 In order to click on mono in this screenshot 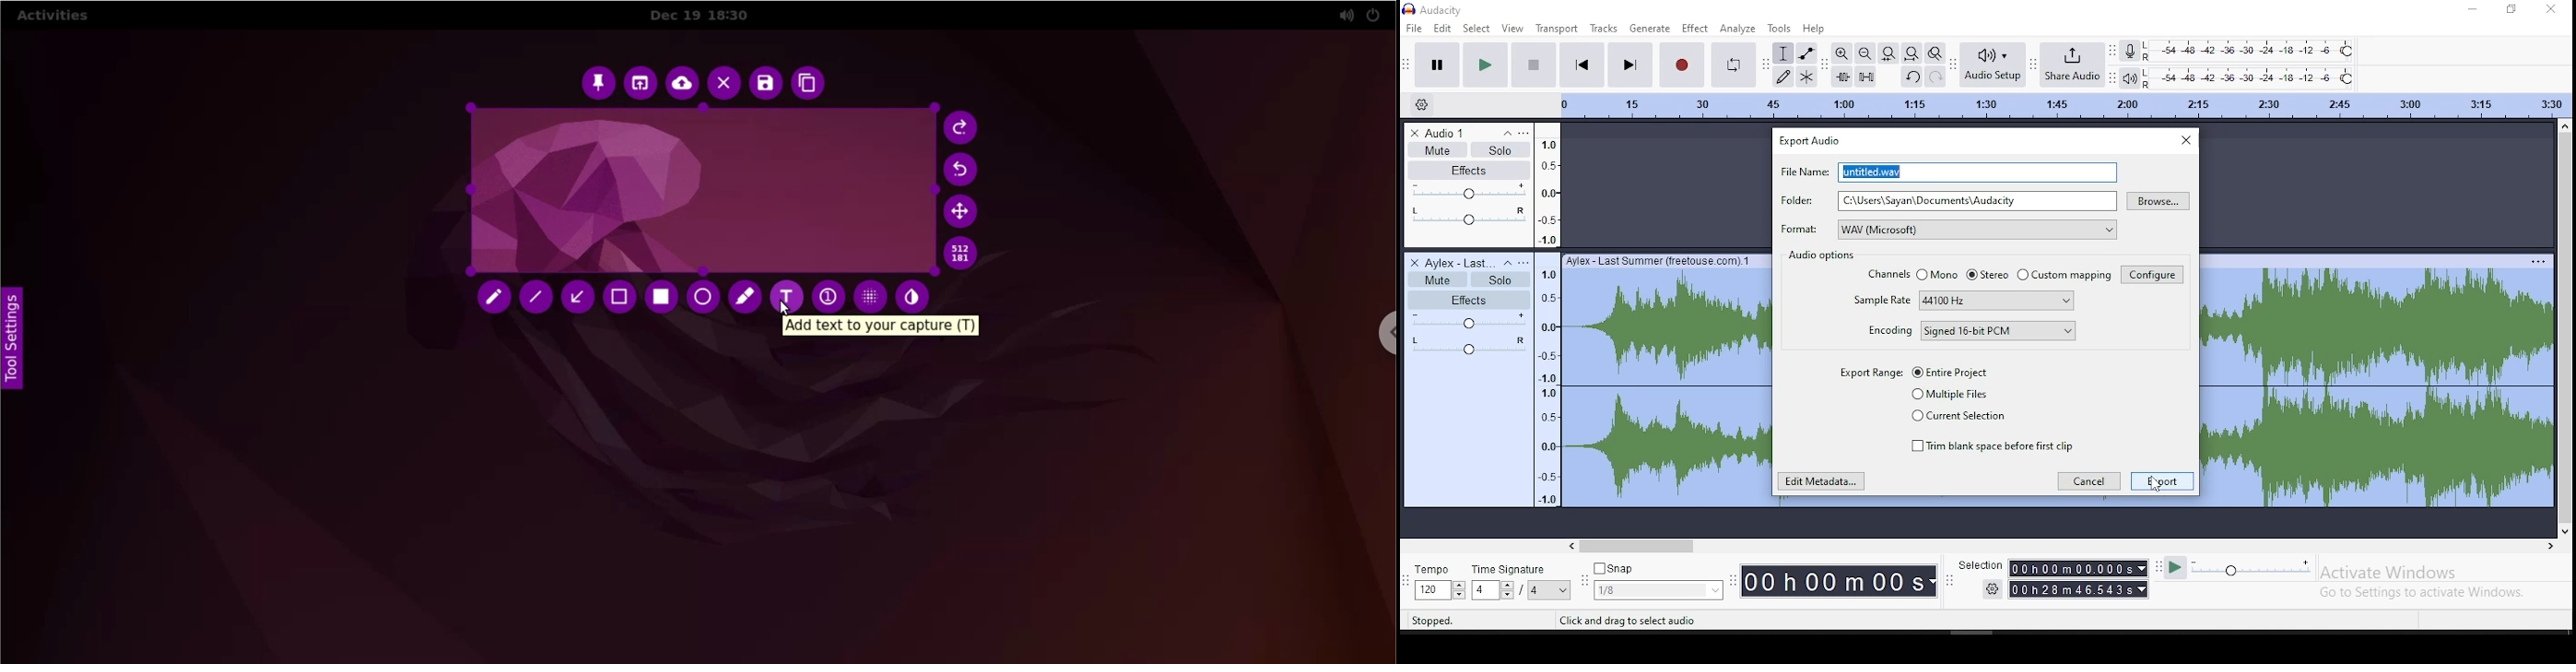, I will do `click(1938, 274)`.